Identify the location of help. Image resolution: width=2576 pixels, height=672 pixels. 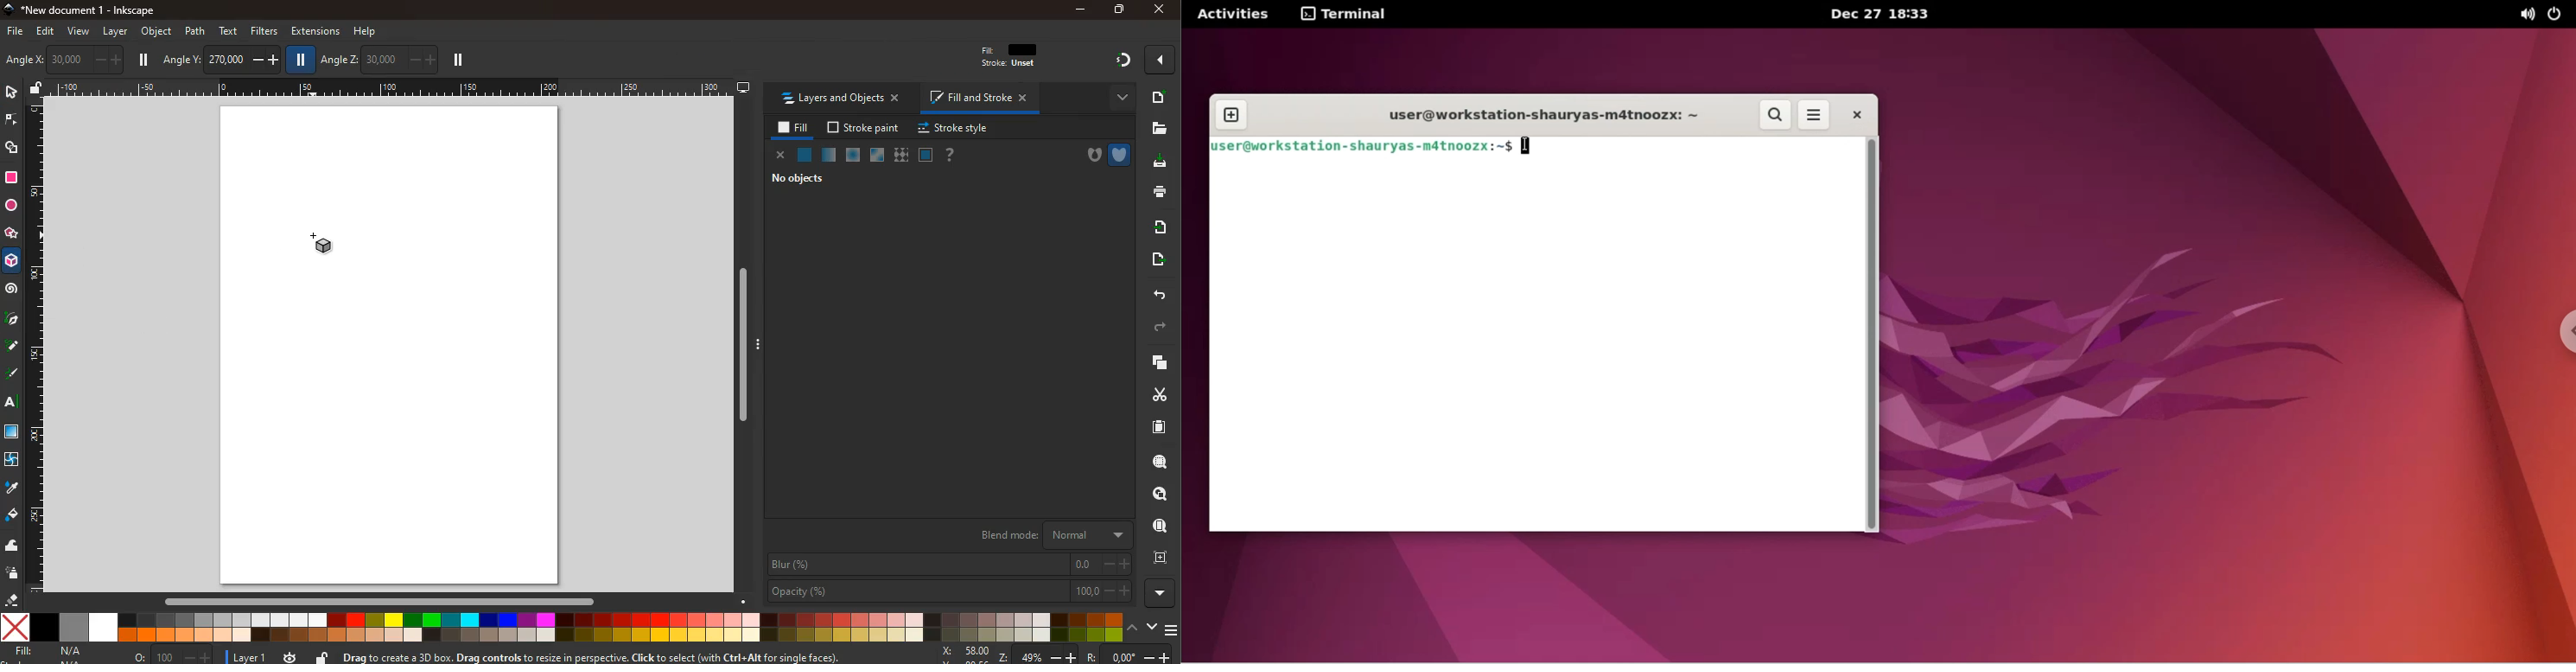
(951, 155).